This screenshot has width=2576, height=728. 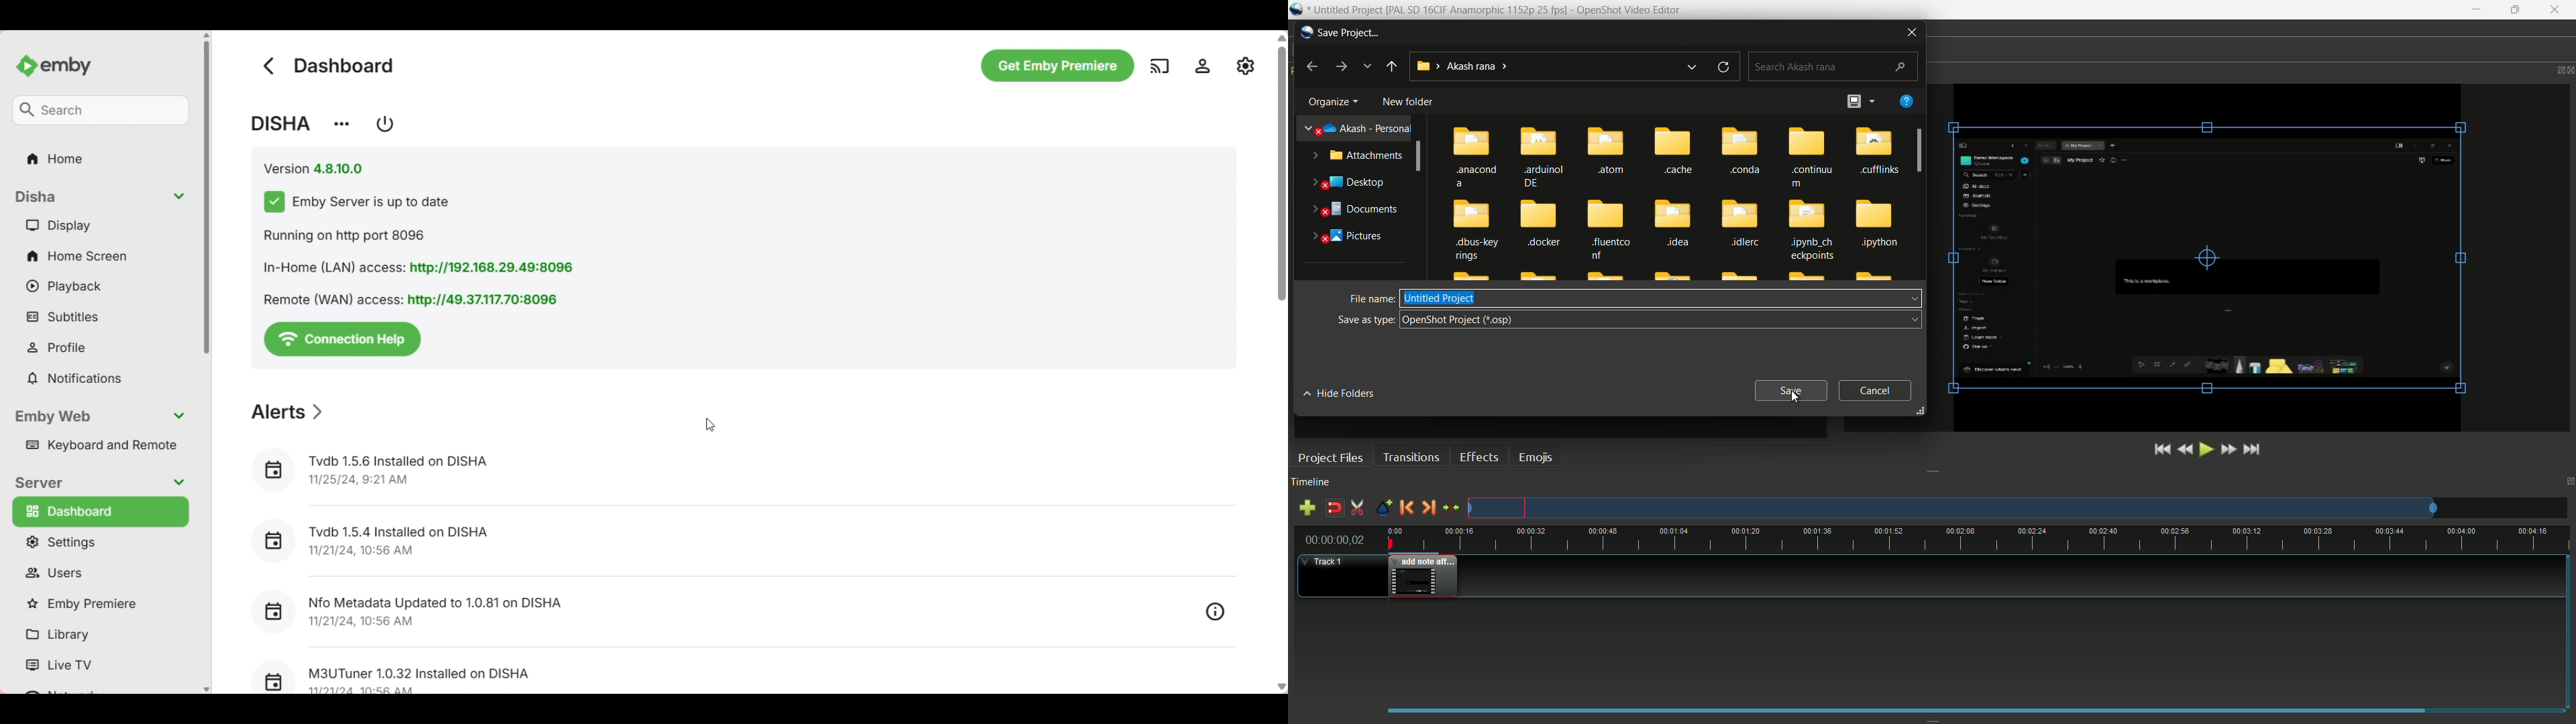 What do you see at coordinates (100, 572) in the screenshot?
I see `Users` at bounding box center [100, 572].